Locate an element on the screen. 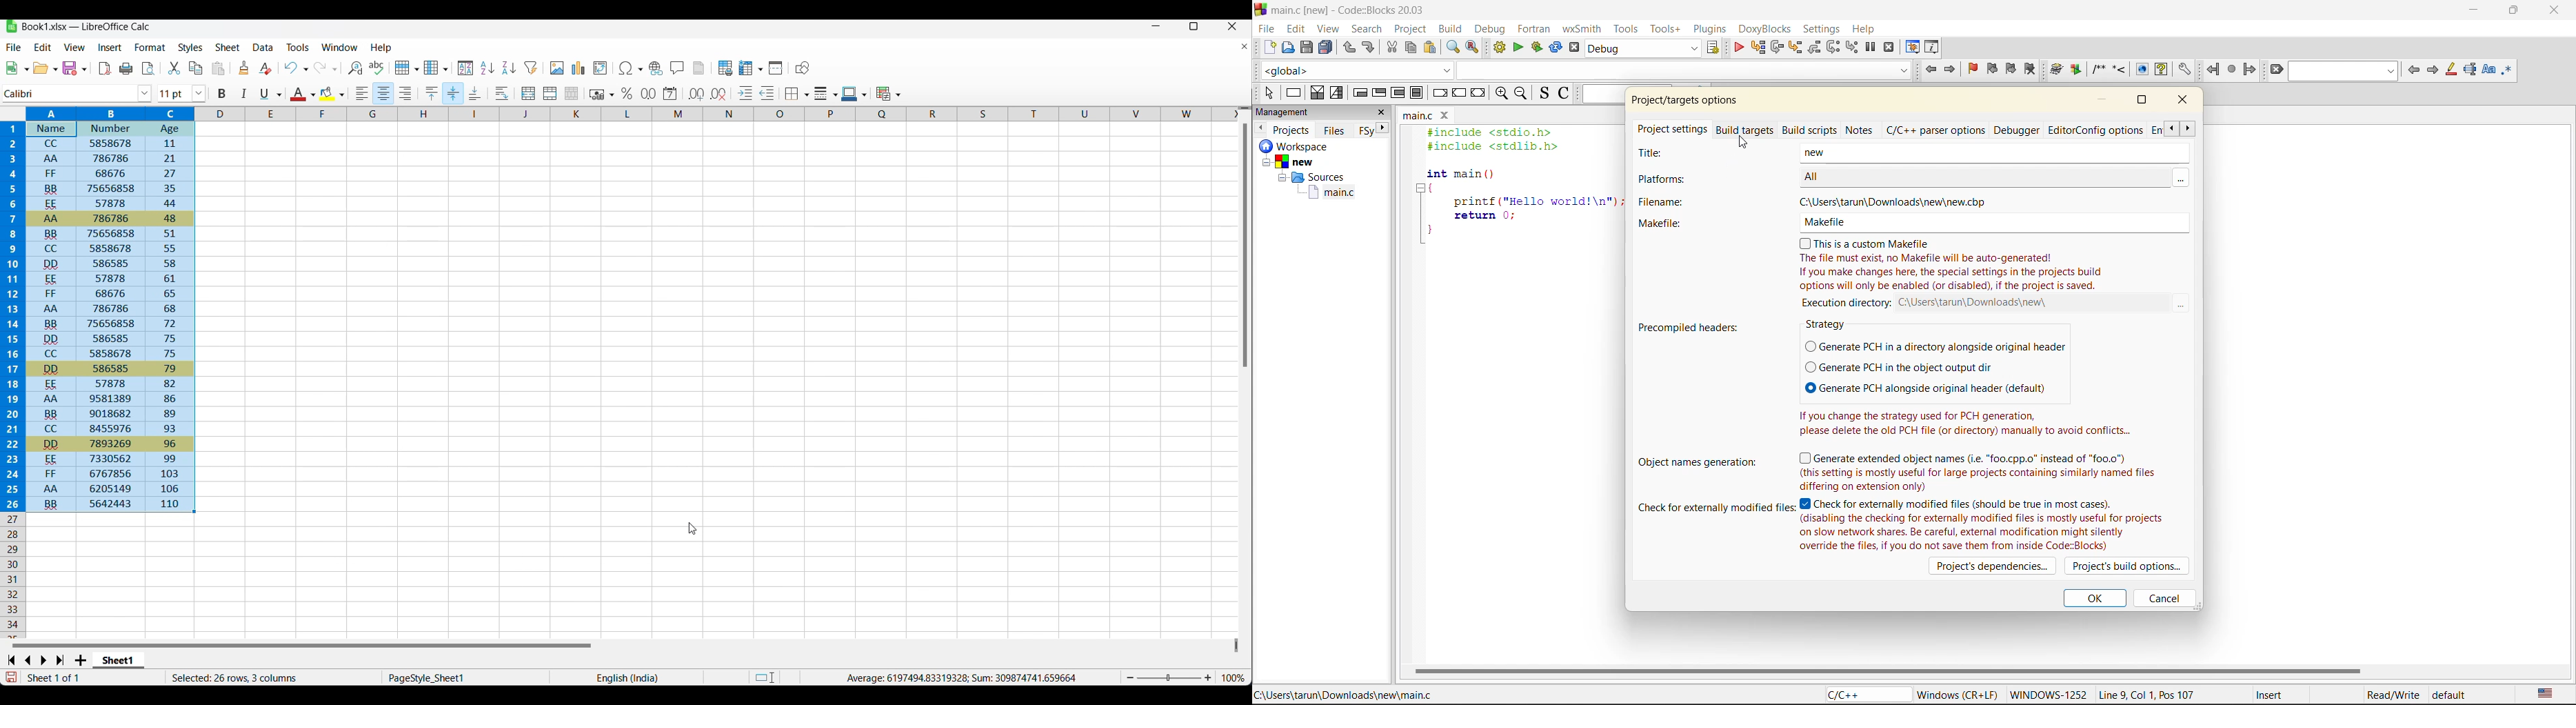  Align bottom is located at coordinates (476, 93).